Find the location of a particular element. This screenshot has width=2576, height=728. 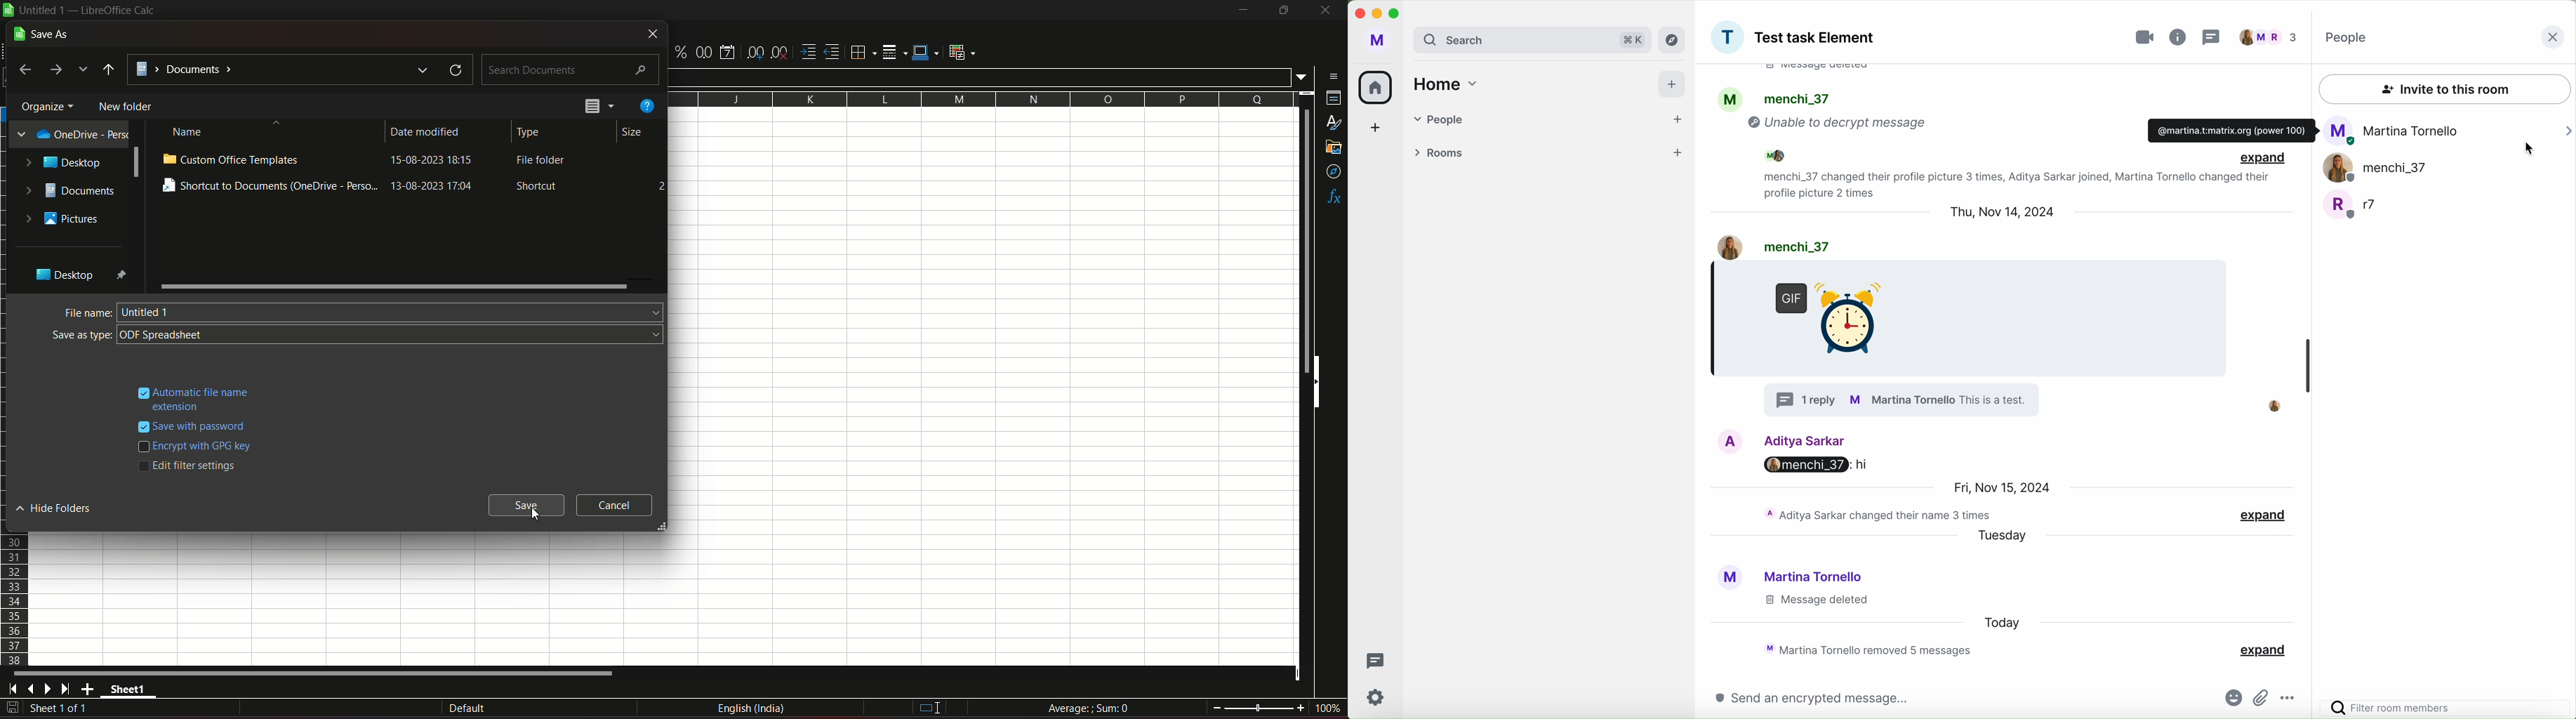

cursor is located at coordinates (2531, 152).